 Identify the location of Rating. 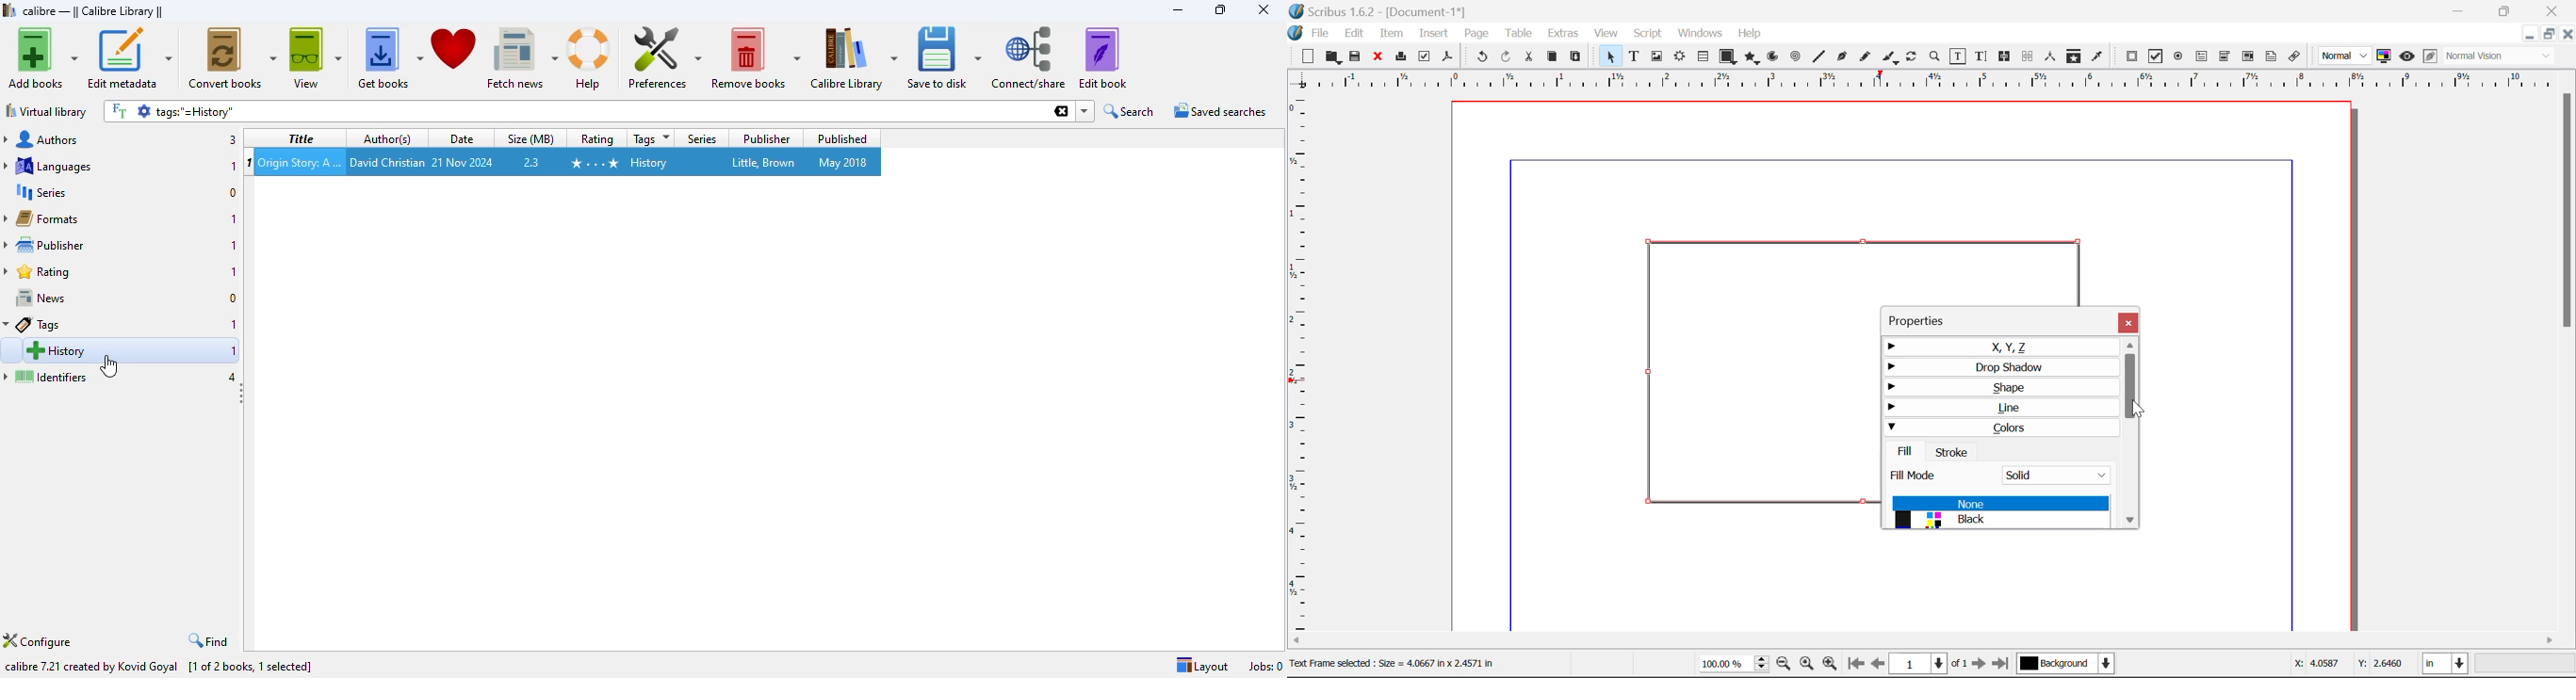
(596, 138).